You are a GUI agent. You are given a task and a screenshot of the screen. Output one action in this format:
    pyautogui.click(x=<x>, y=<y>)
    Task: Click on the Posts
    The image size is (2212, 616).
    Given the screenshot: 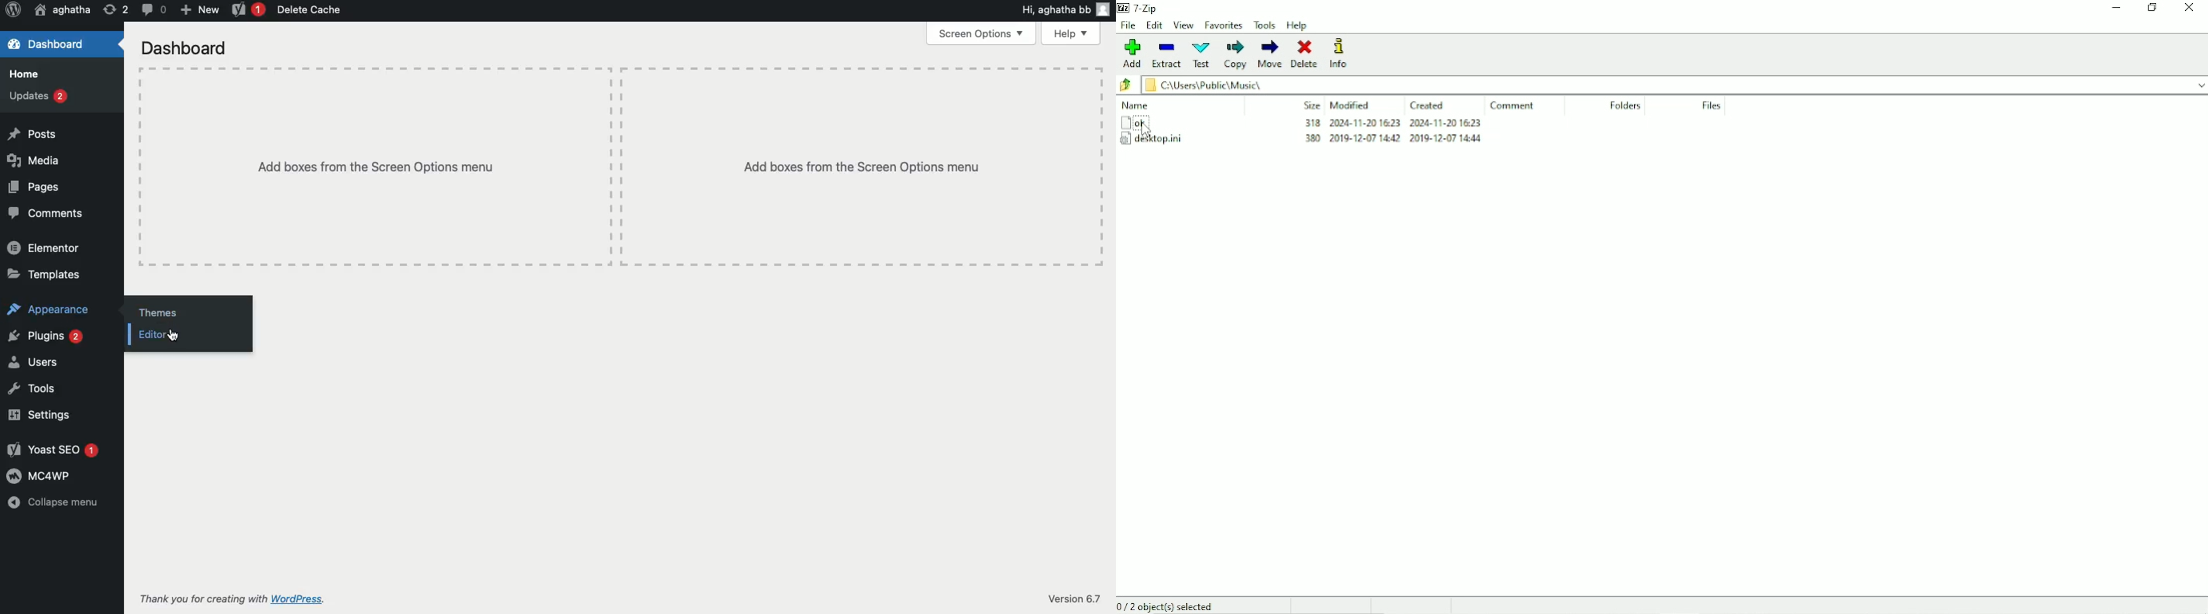 What is the action you would take?
    pyautogui.click(x=34, y=132)
    